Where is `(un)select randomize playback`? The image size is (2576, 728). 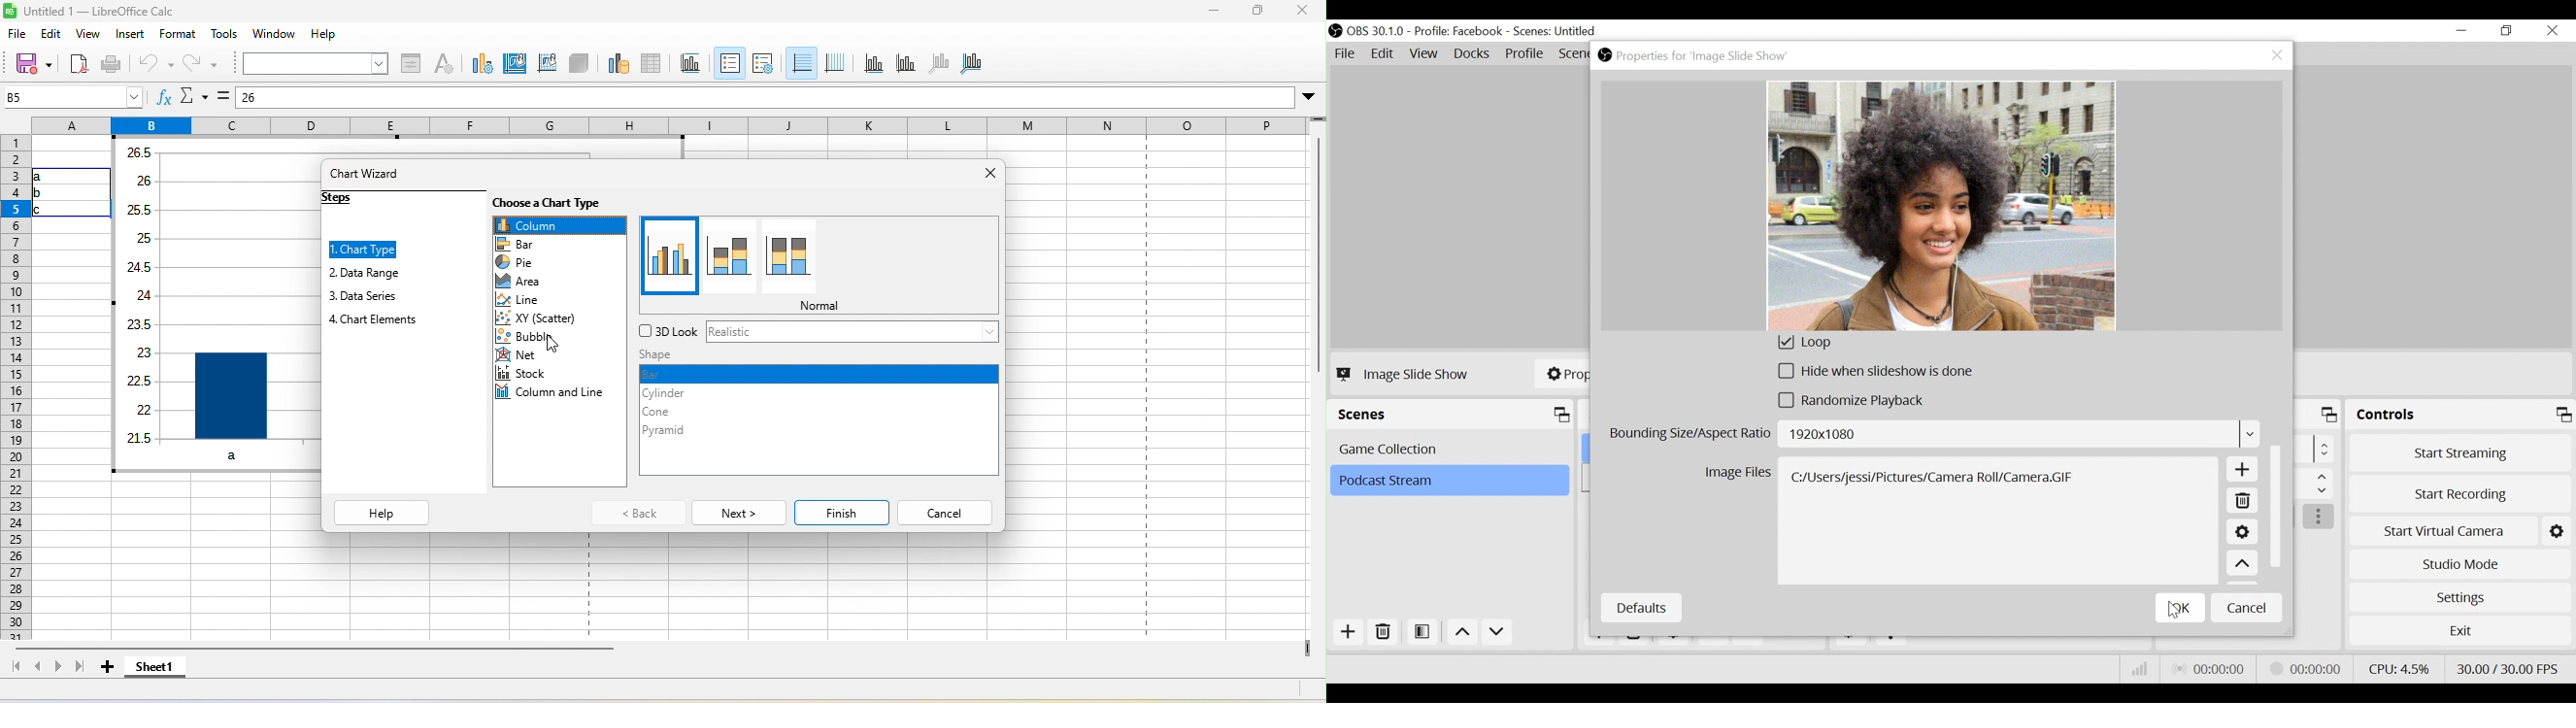 (un)select randomize playback is located at coordinates (1858, 404).